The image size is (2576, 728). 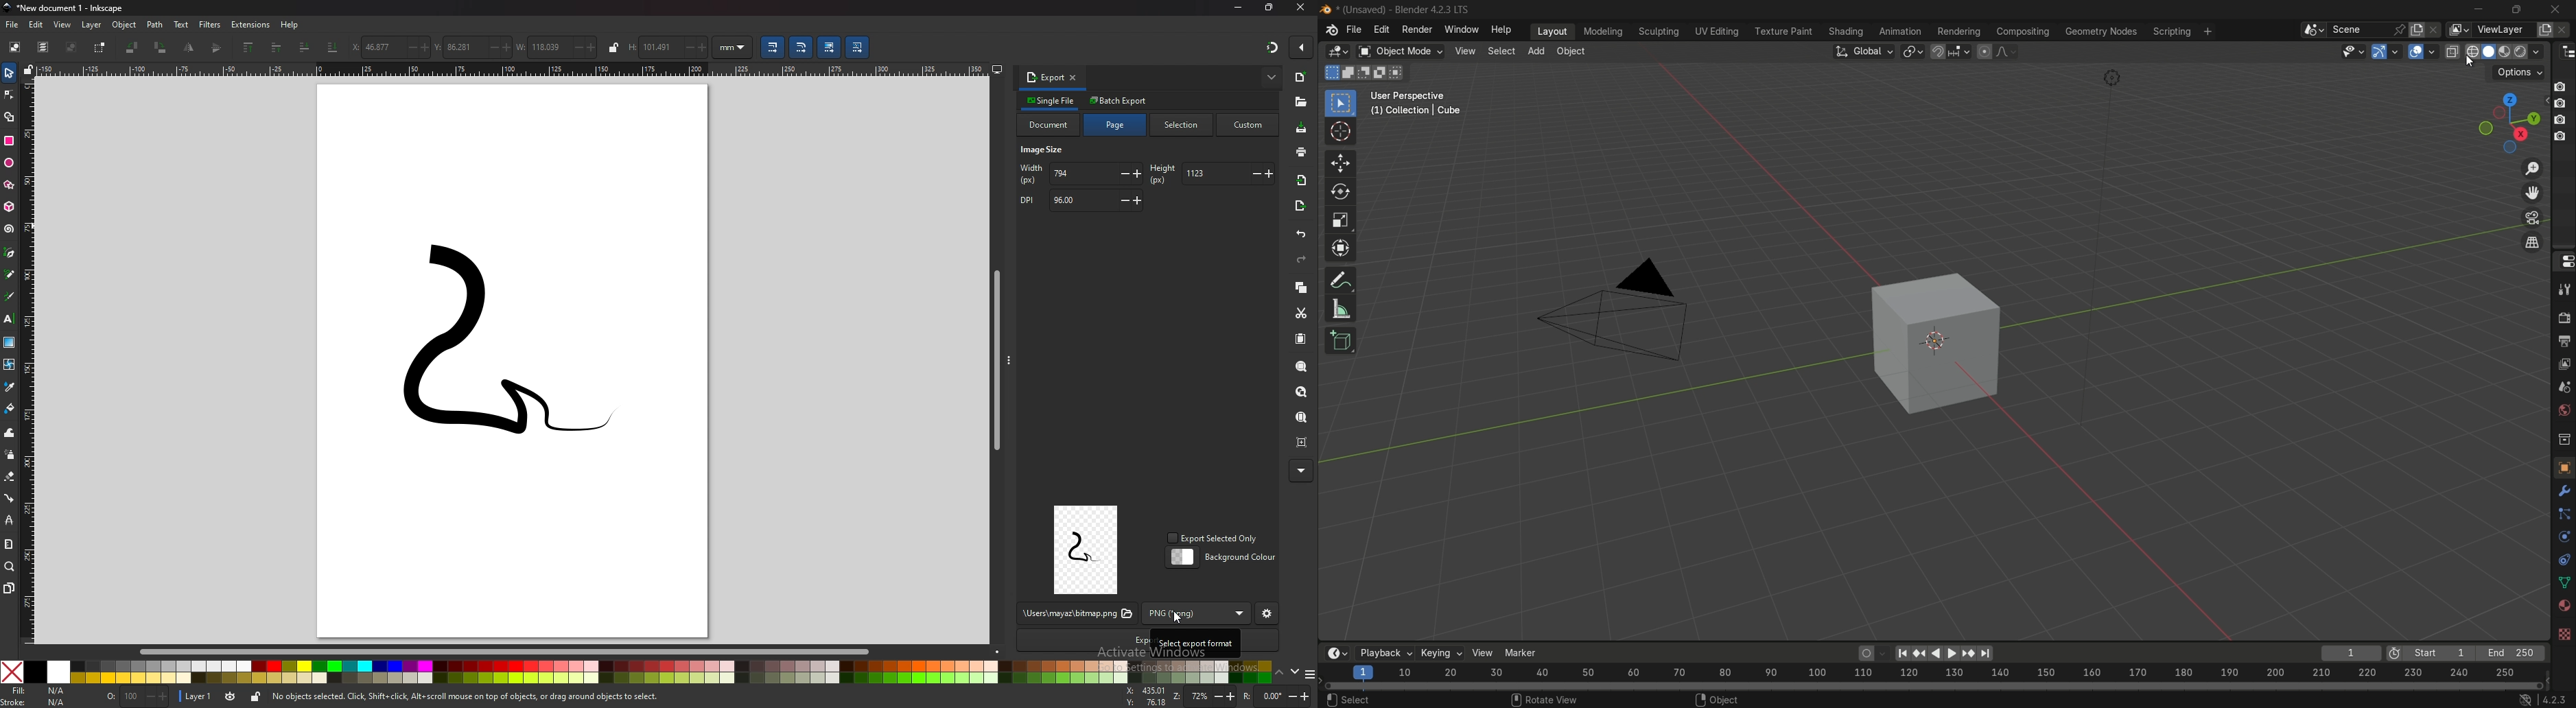 What do you see at coordinates (1079, 201) in the screenshot?
I see `dpi` at bounding box center [1079, 201].